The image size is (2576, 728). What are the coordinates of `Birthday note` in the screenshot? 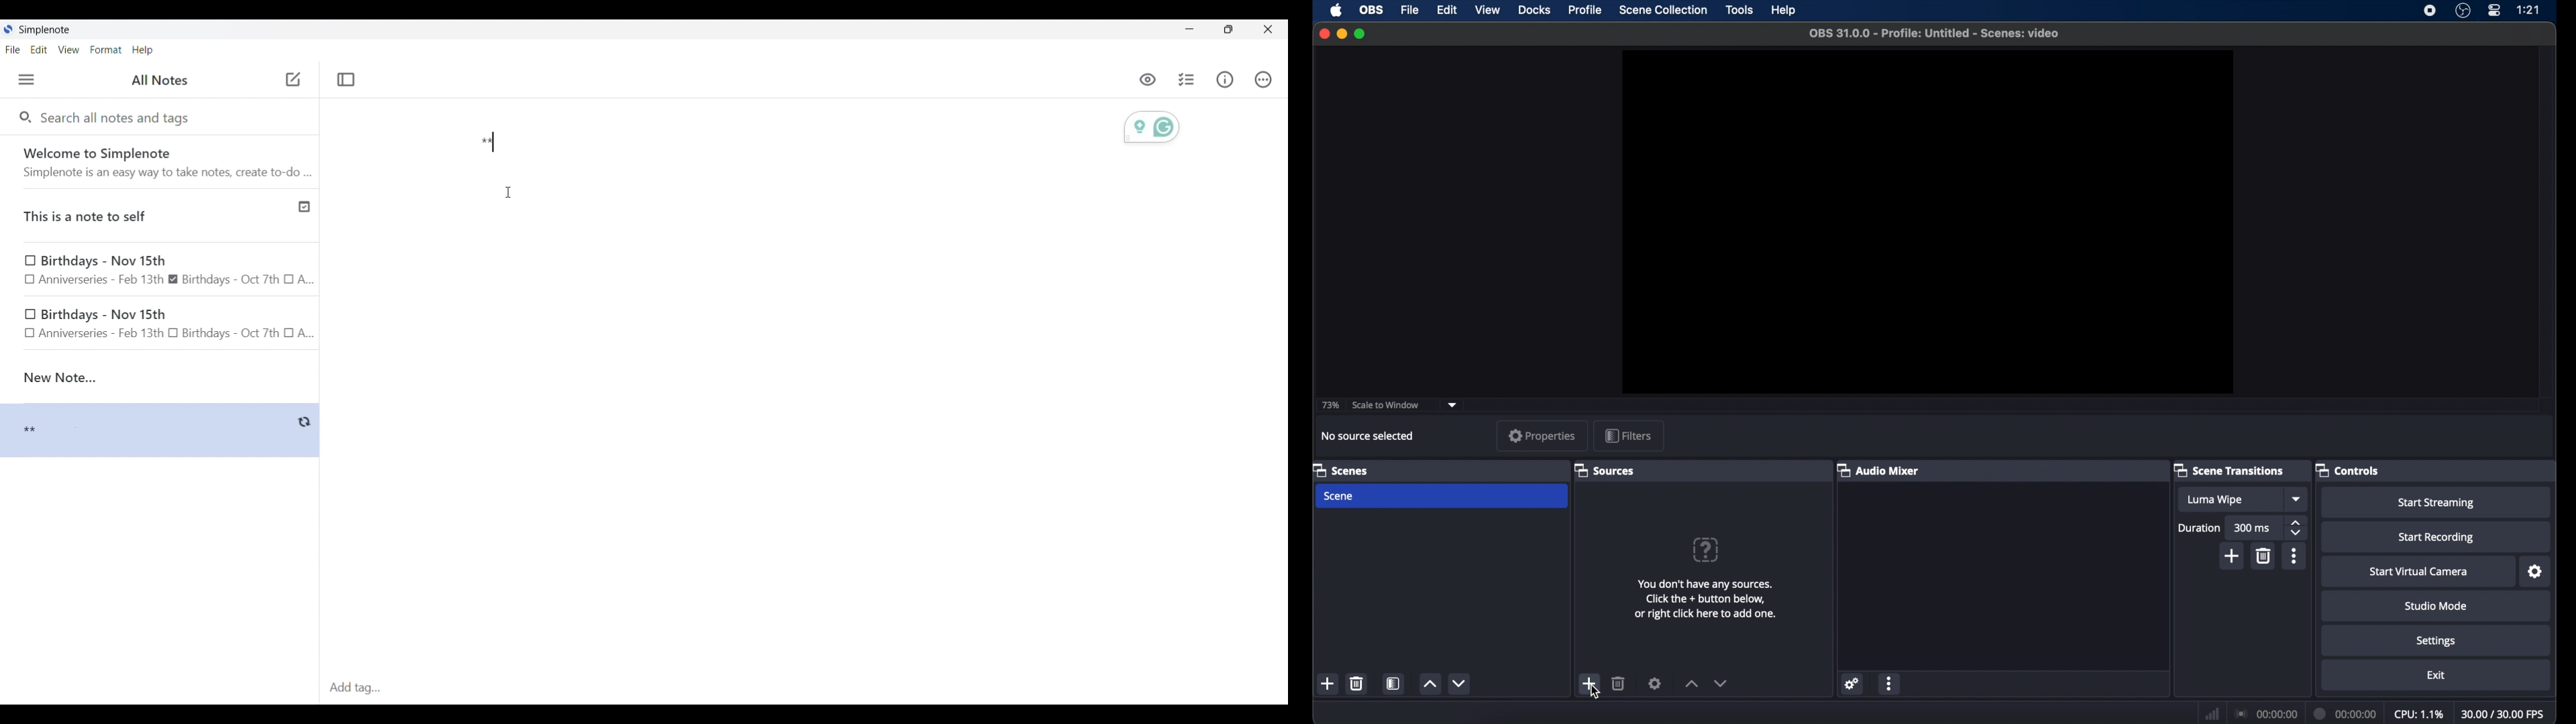 It's located at (160, 270).